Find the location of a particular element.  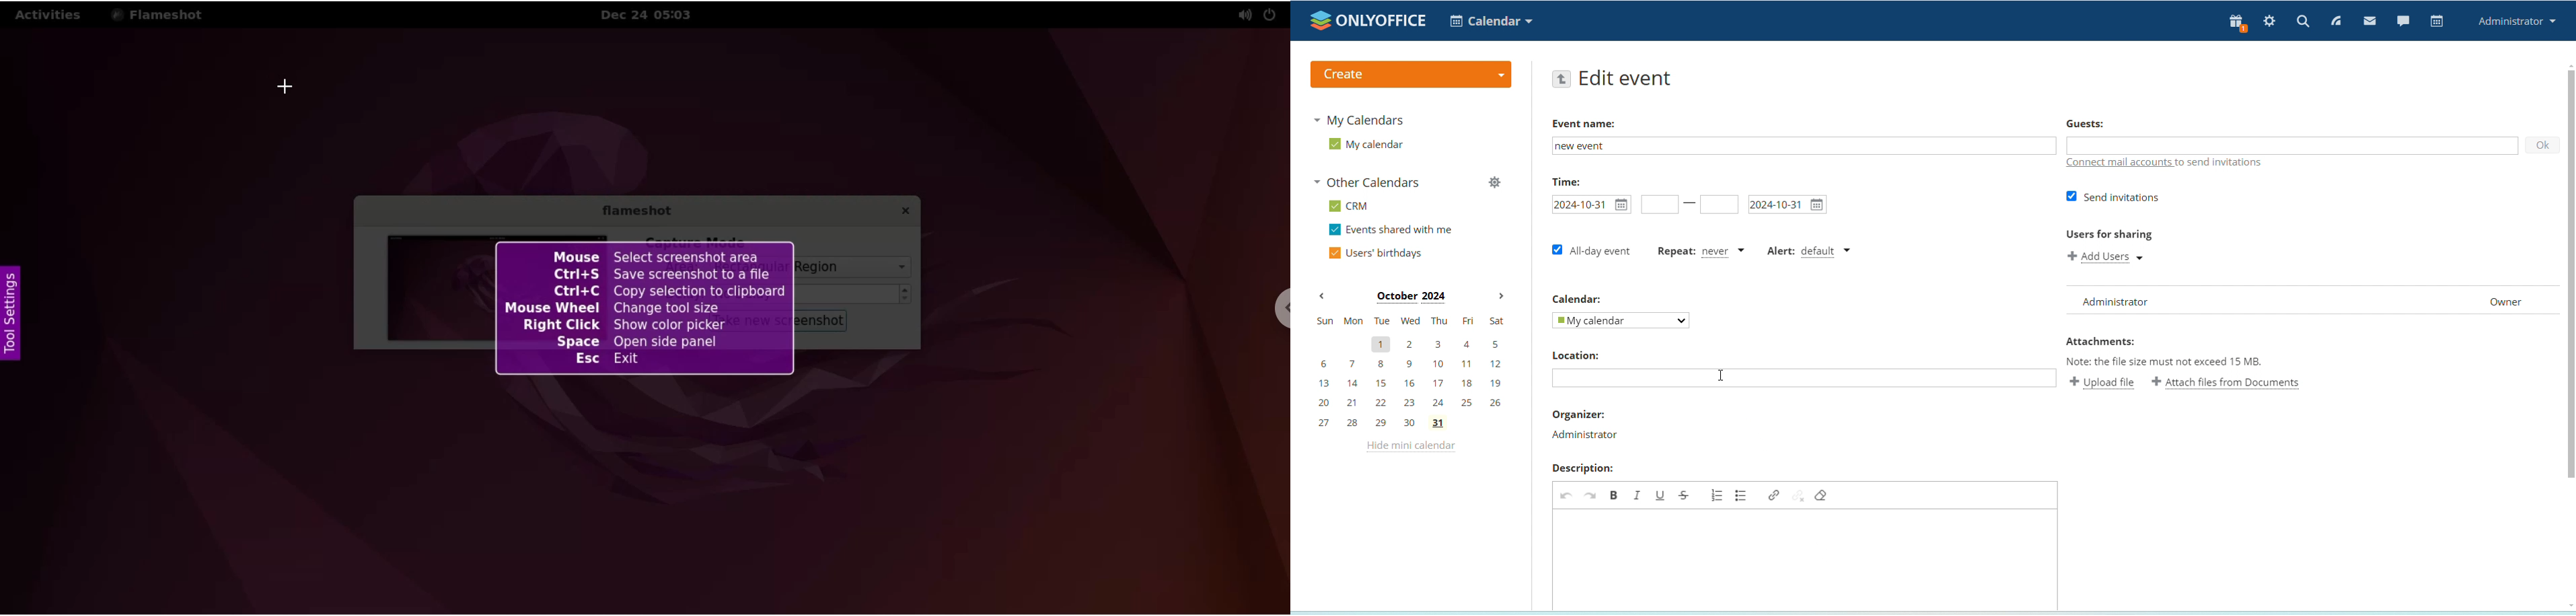

select calendar is located at coordinates (1620, 320).